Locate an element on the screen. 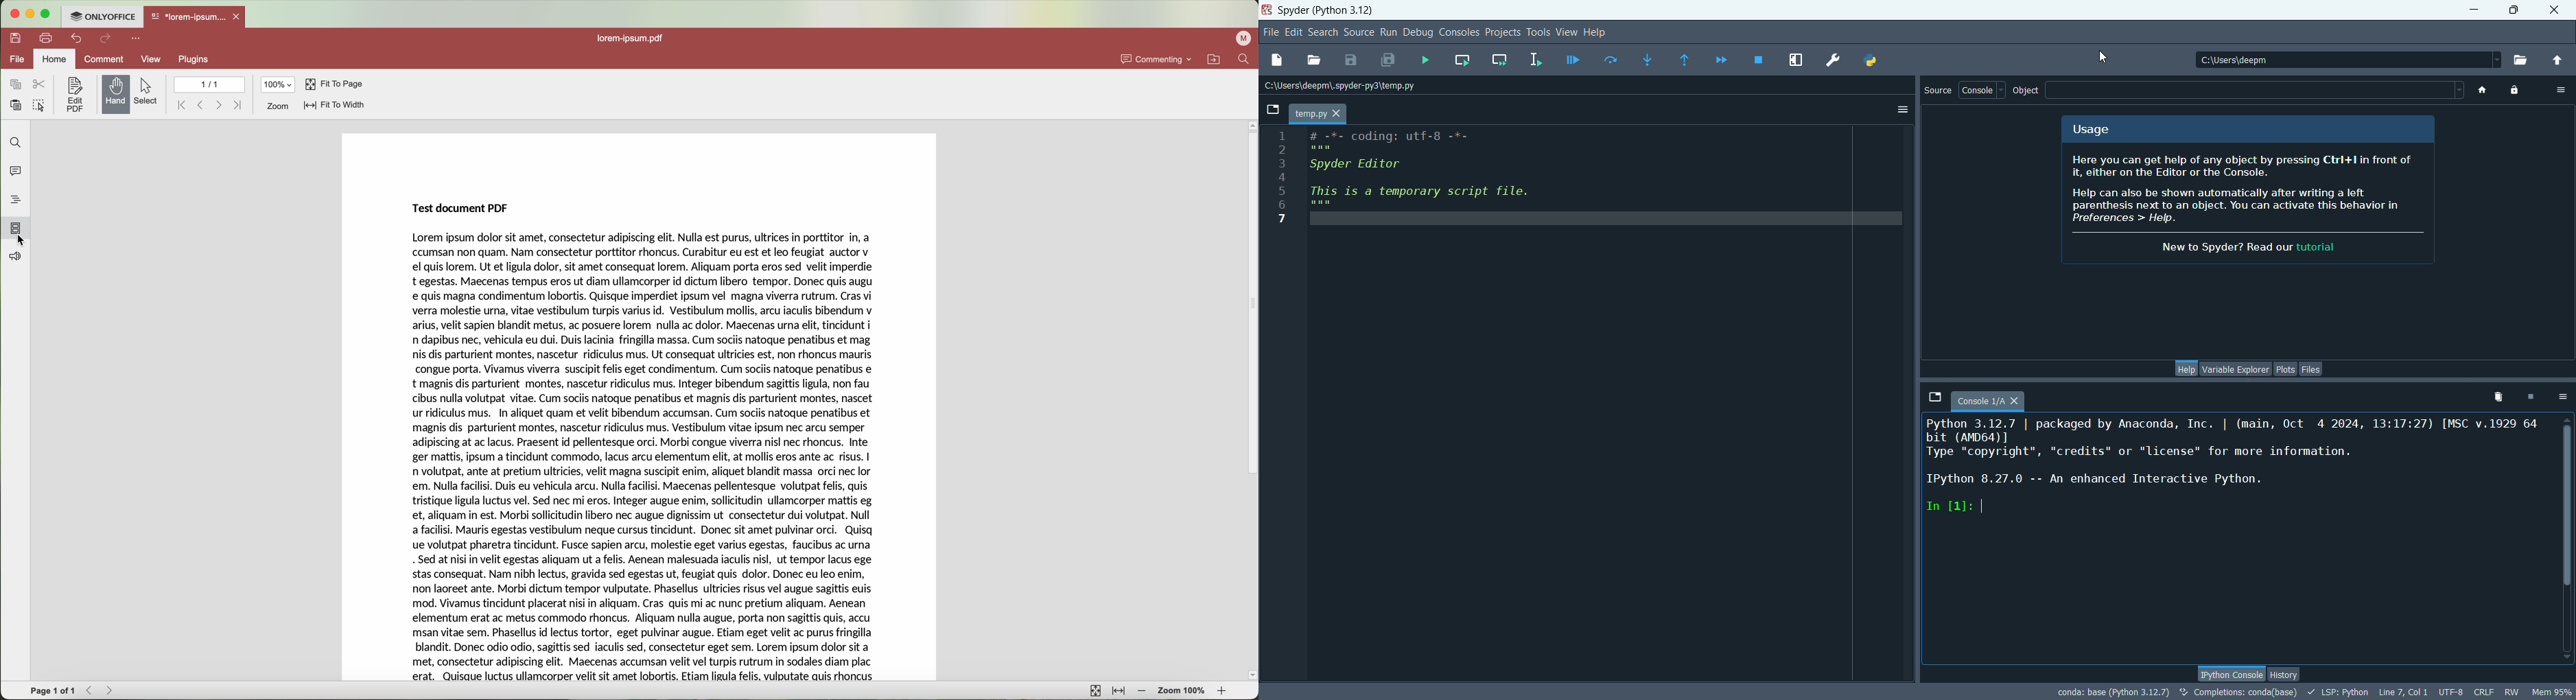 This screenshot has height=700, width=2576. preferences is located at coordinates (1833, 60).